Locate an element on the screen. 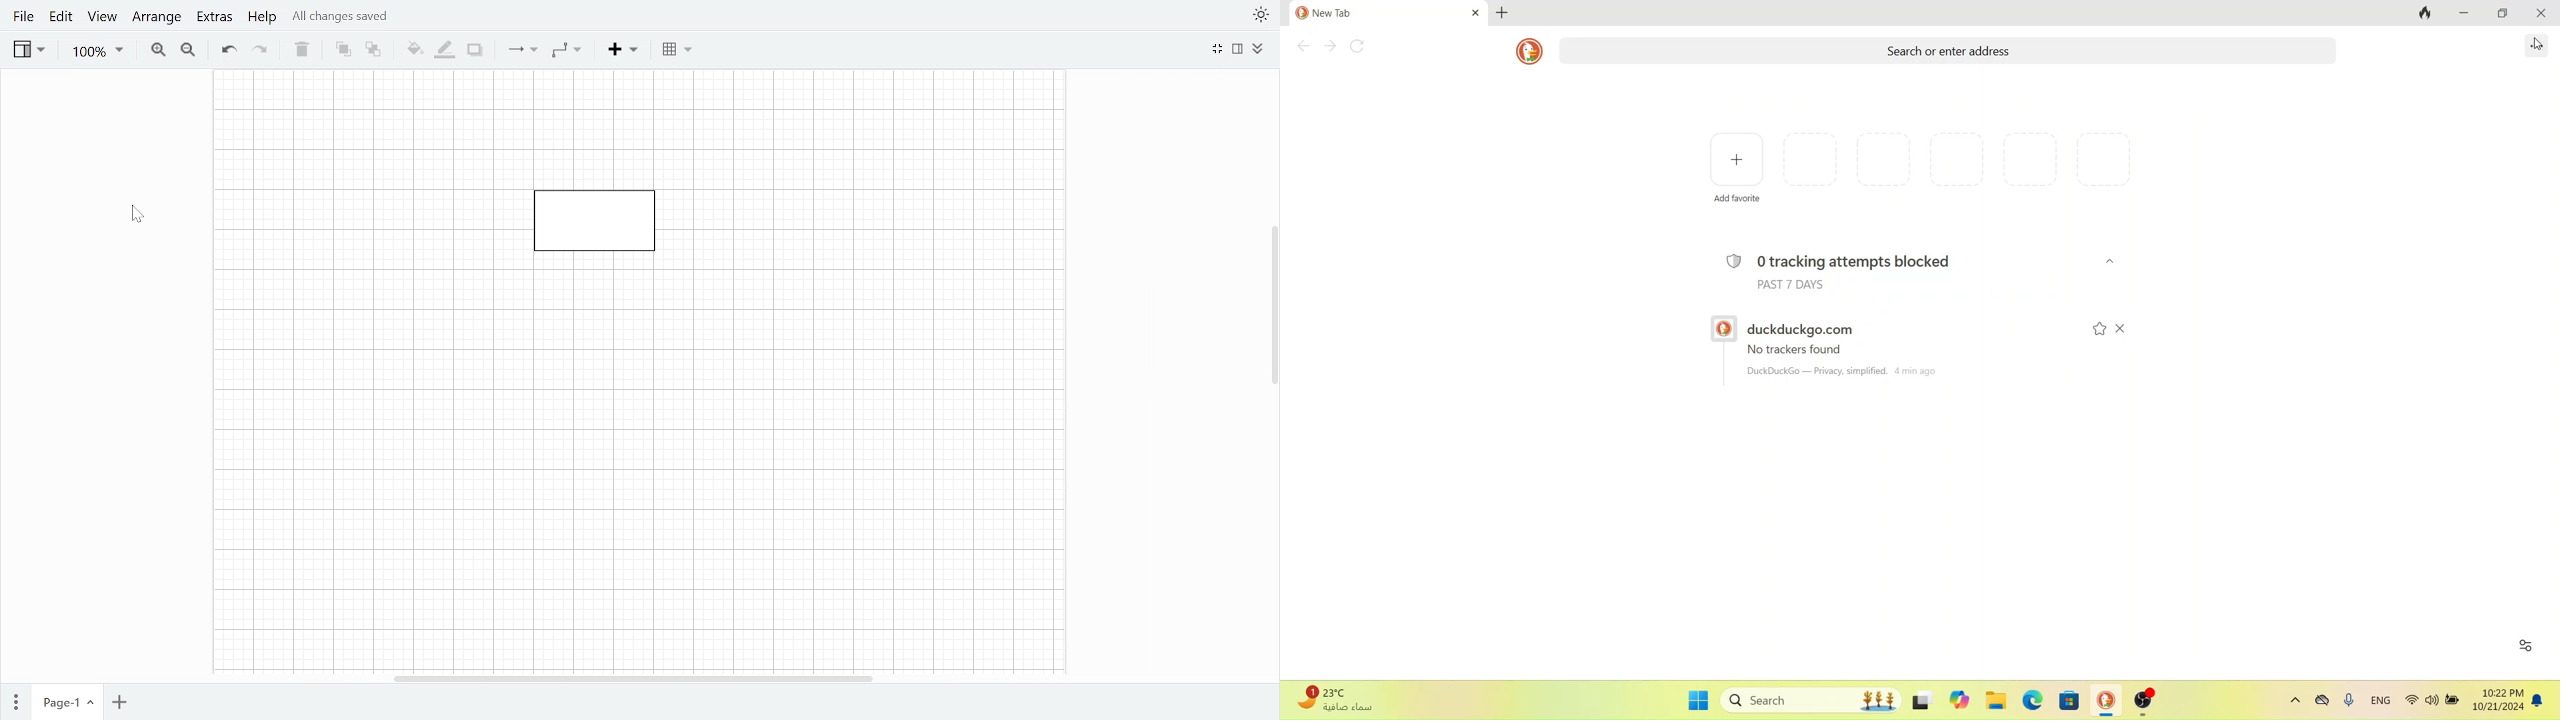 The width and height of the screenshot is (2576, 728). weather data is located at coordinates (1343, 700).